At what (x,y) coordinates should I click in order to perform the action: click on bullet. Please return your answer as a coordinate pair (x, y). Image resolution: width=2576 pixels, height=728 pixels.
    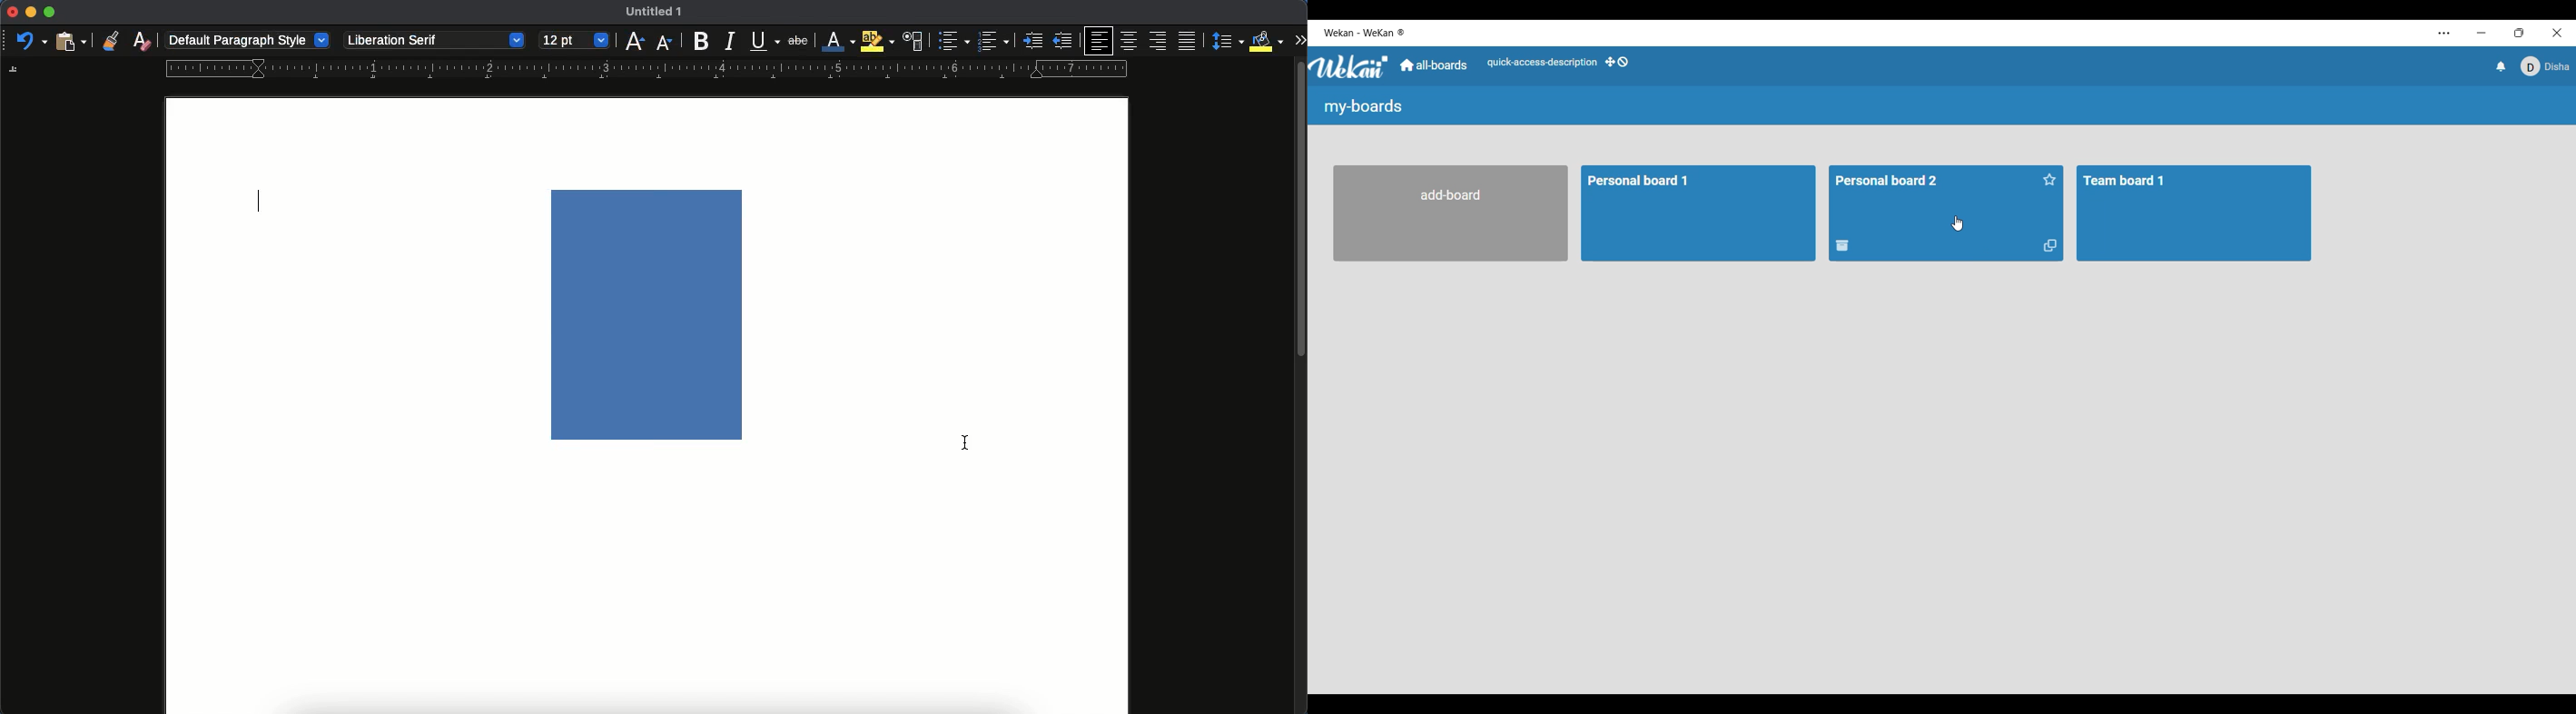
    Looking at the image, I should click on (952, 41).